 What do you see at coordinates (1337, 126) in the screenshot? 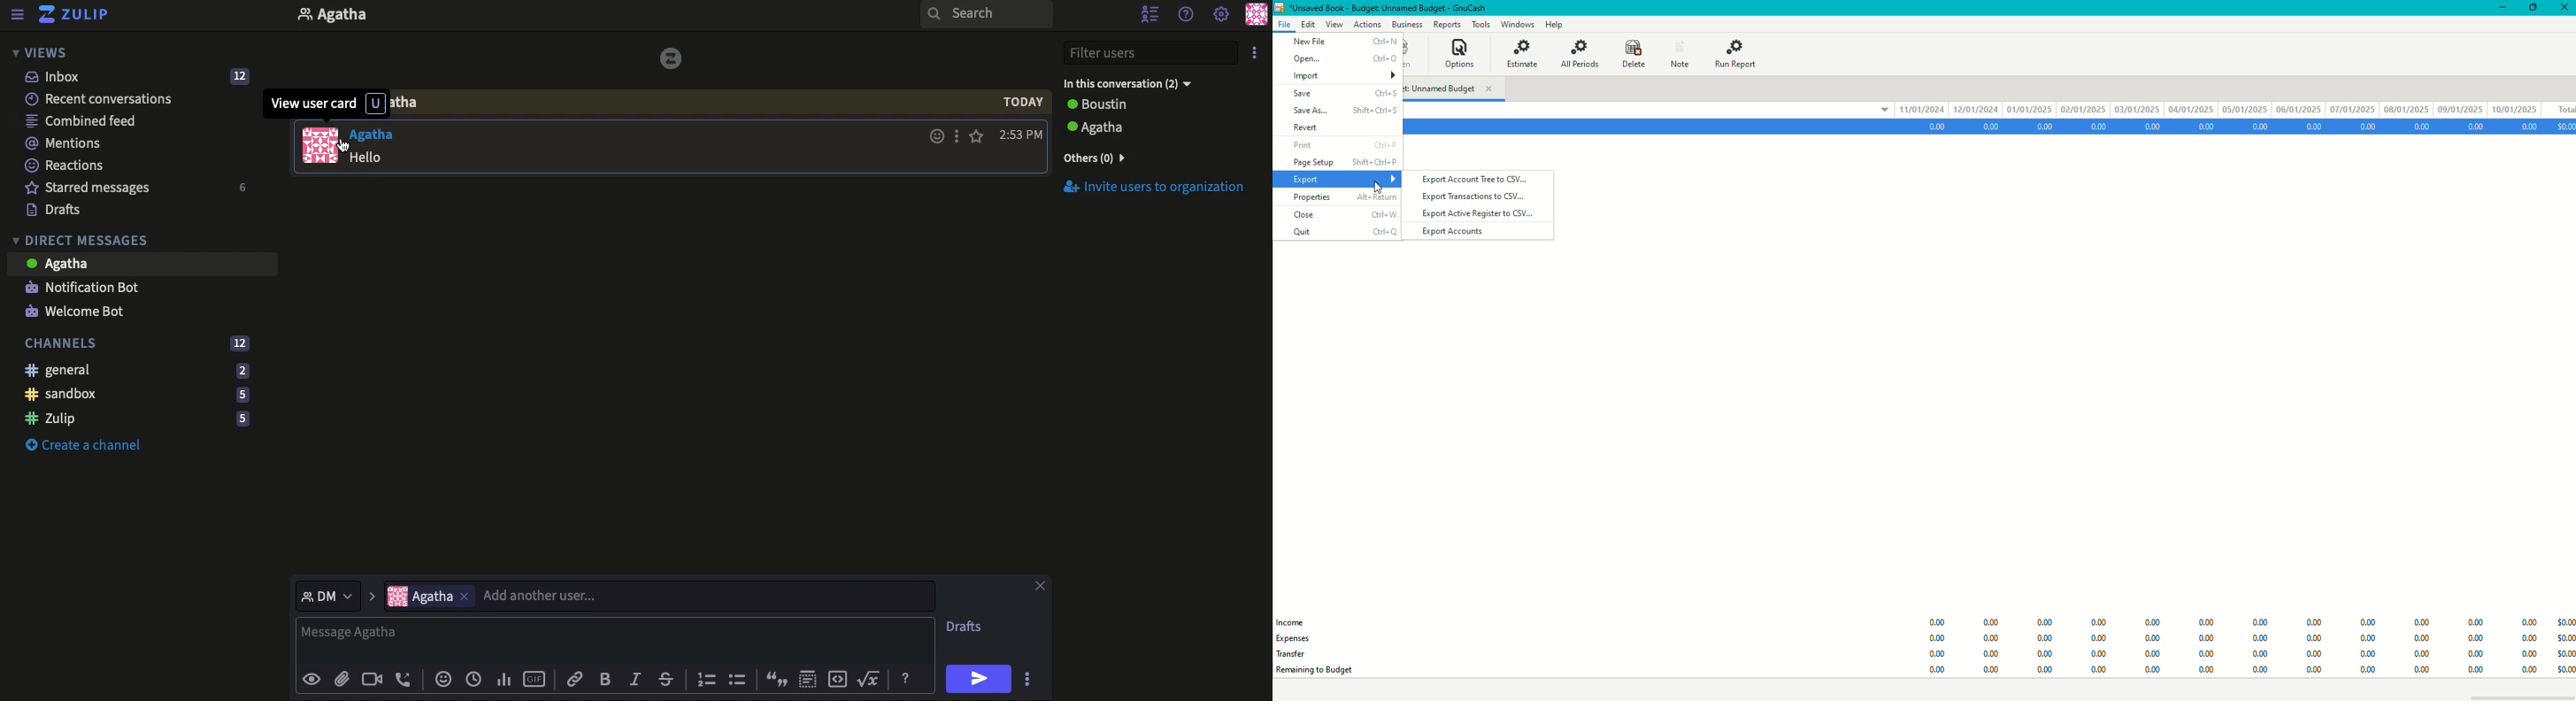
I see `Reset` at bounding box center [1337, 126].